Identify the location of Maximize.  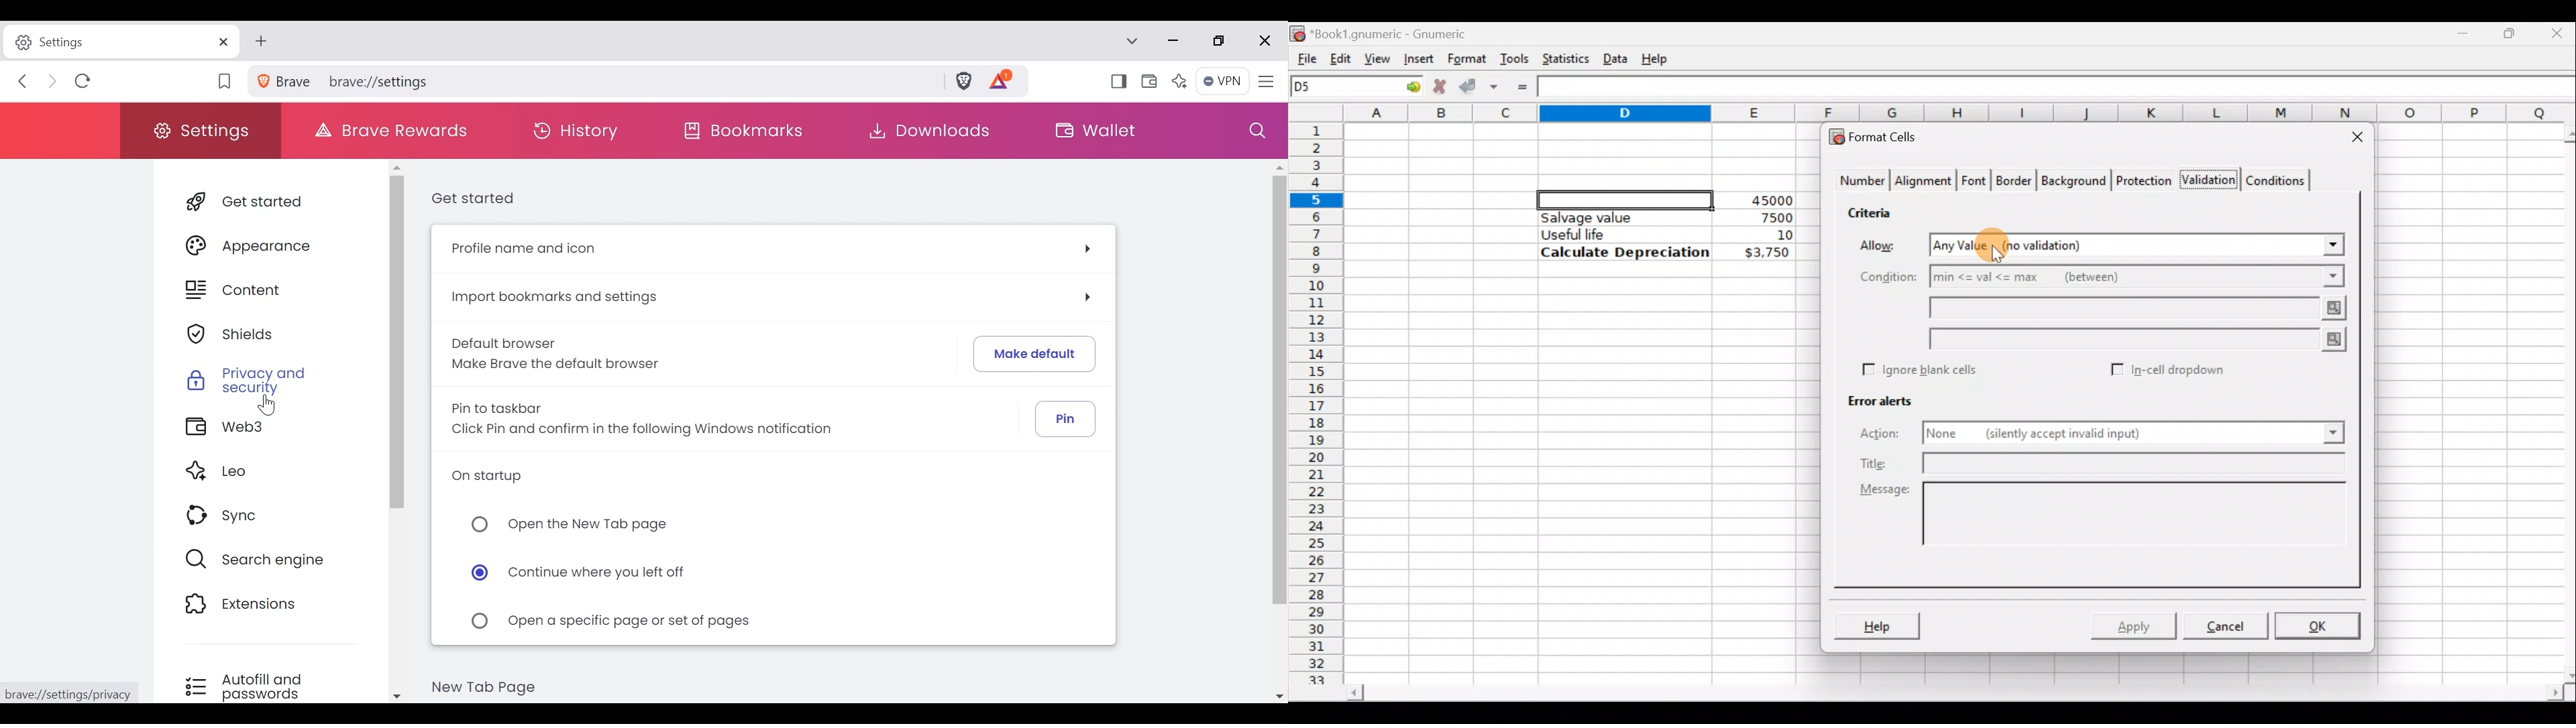
(2508, 33).